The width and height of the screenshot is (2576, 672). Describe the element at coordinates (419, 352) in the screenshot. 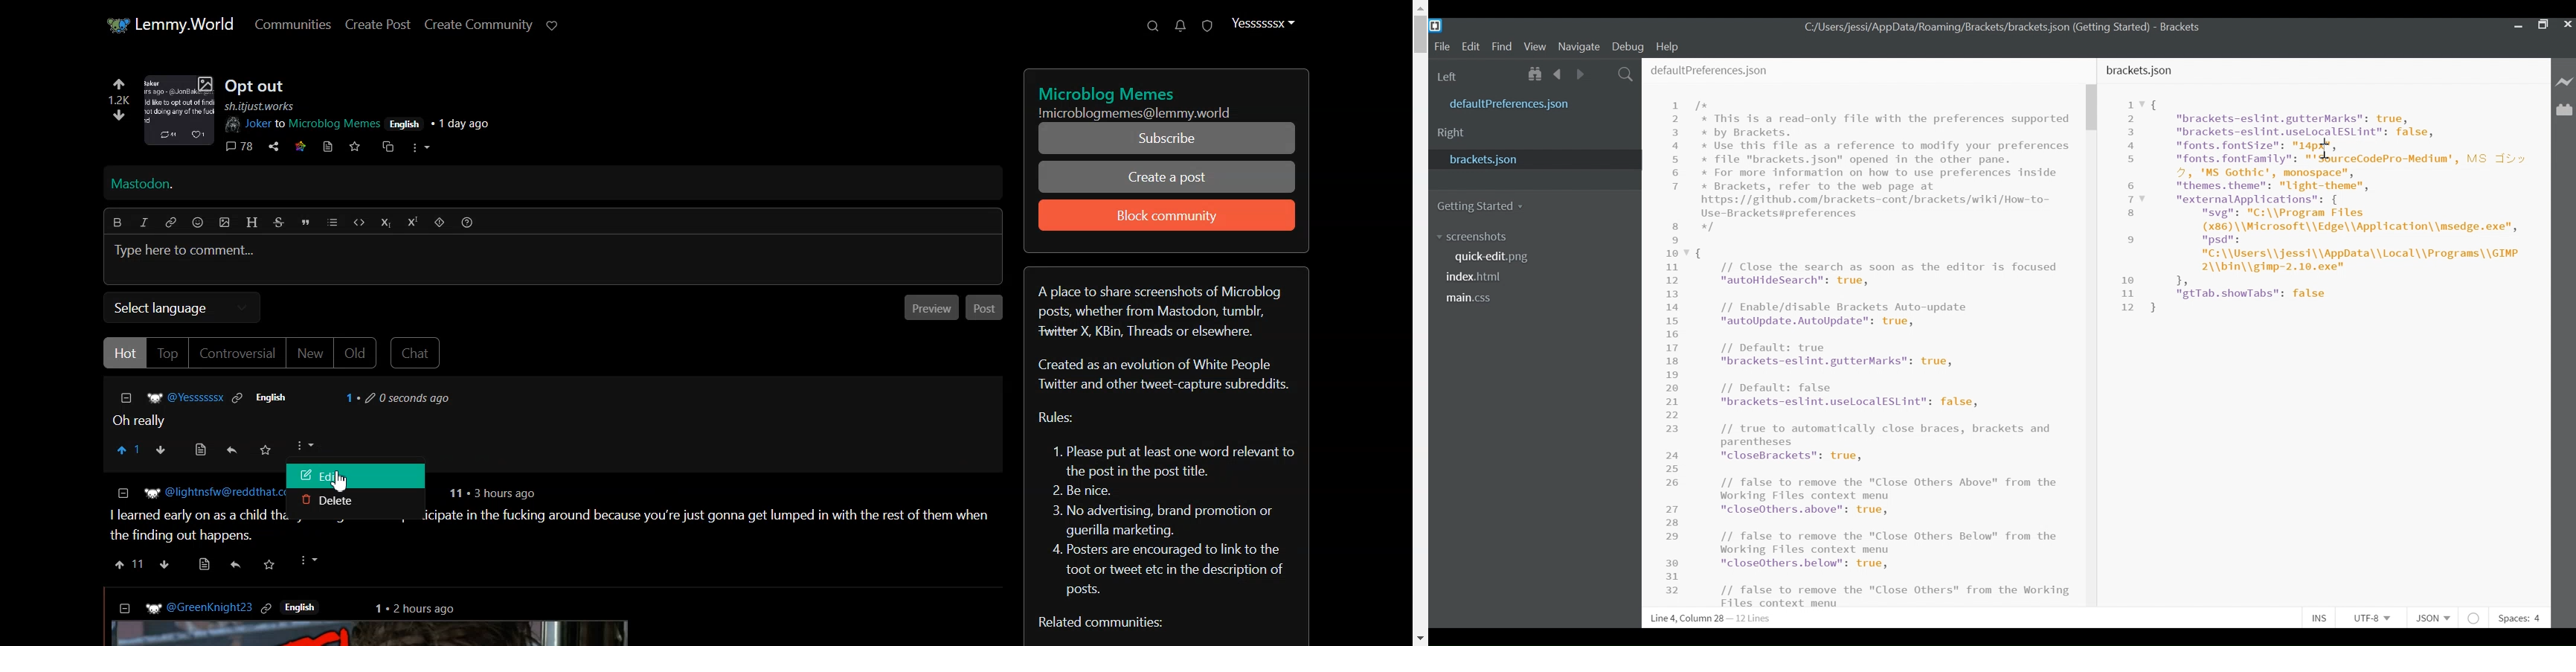

I see `Chat` at that location.